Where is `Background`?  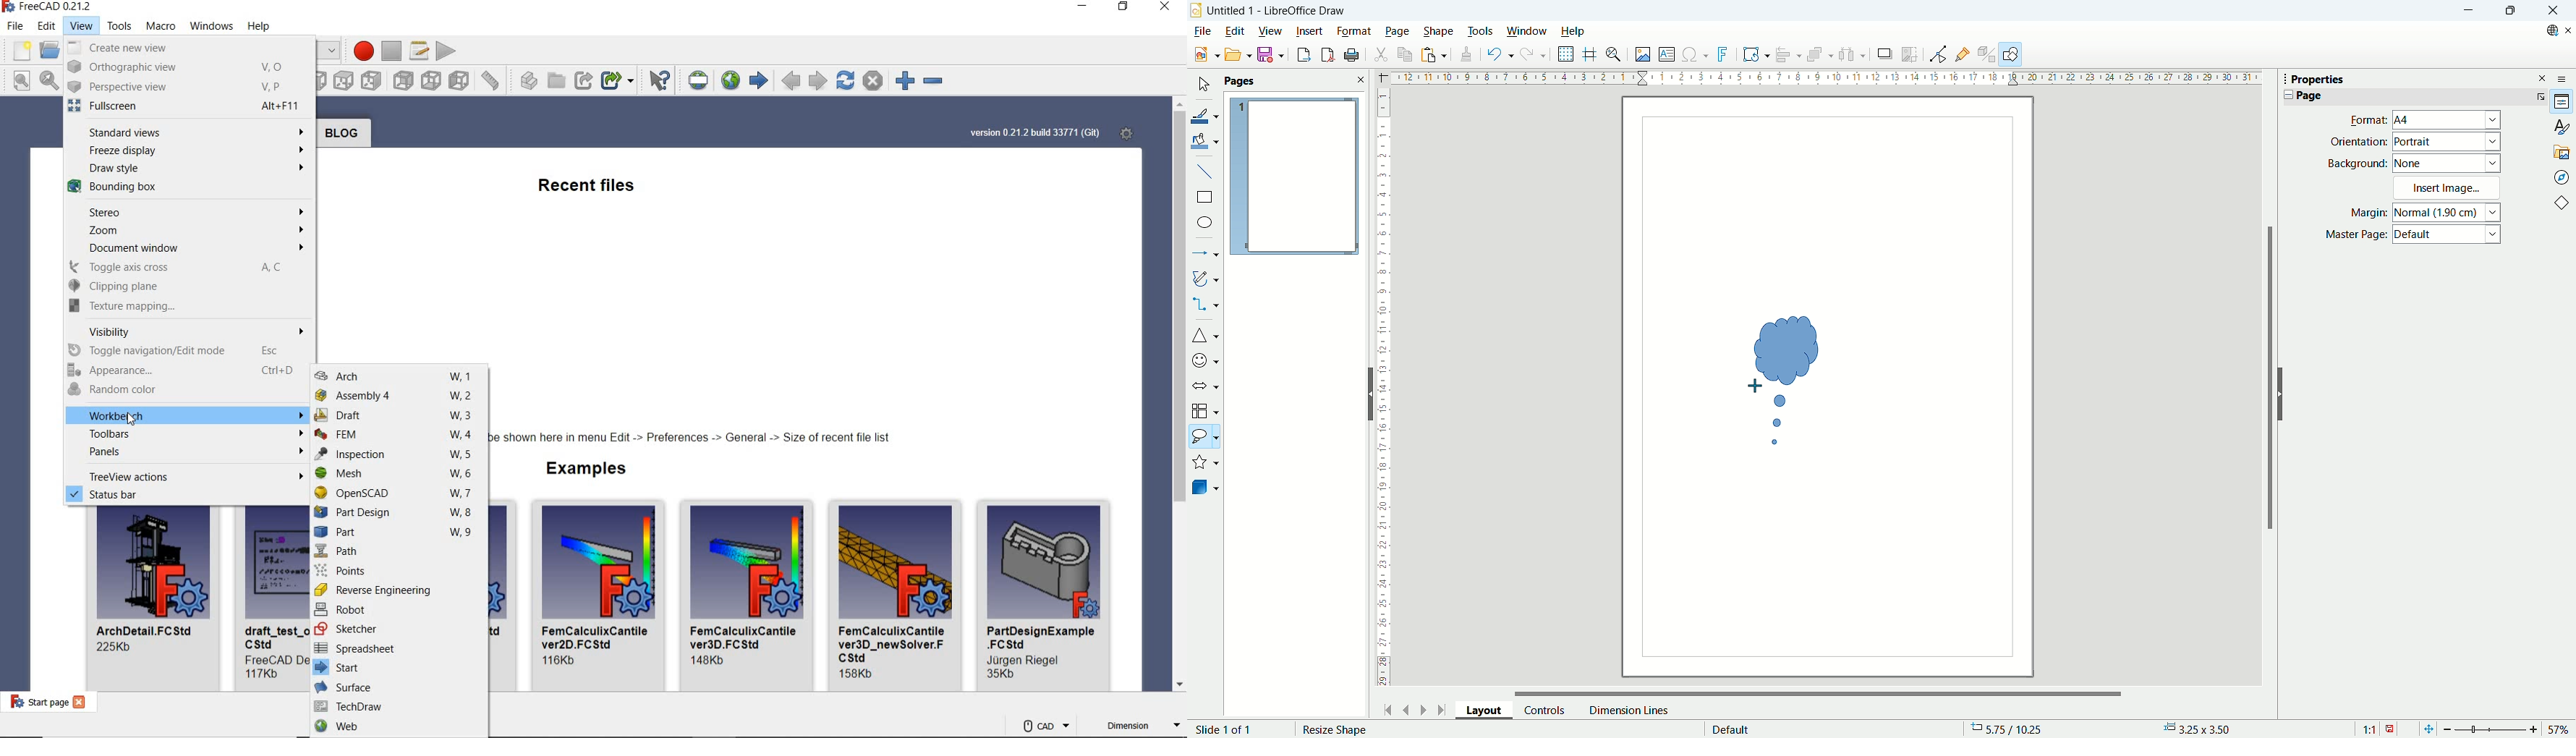 Background is located at coordinates (2358, 163).